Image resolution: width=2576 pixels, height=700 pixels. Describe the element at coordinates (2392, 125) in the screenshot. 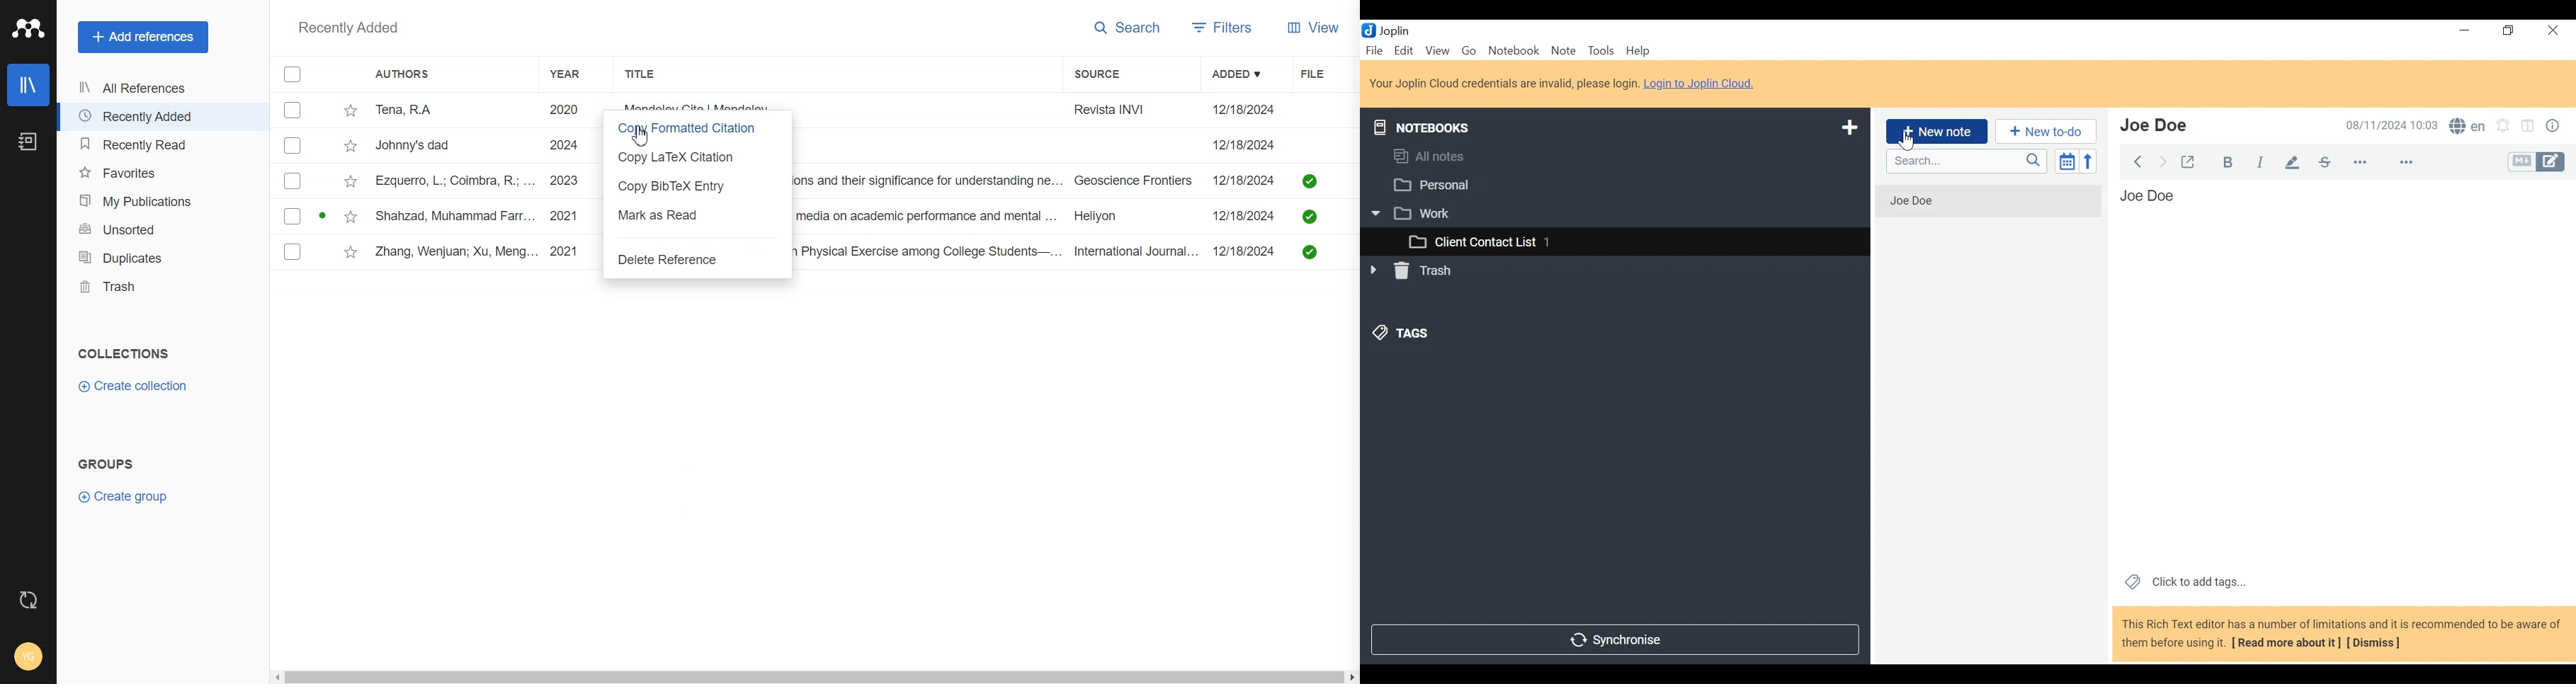

I see `08/11/2024 10:03` at that location.